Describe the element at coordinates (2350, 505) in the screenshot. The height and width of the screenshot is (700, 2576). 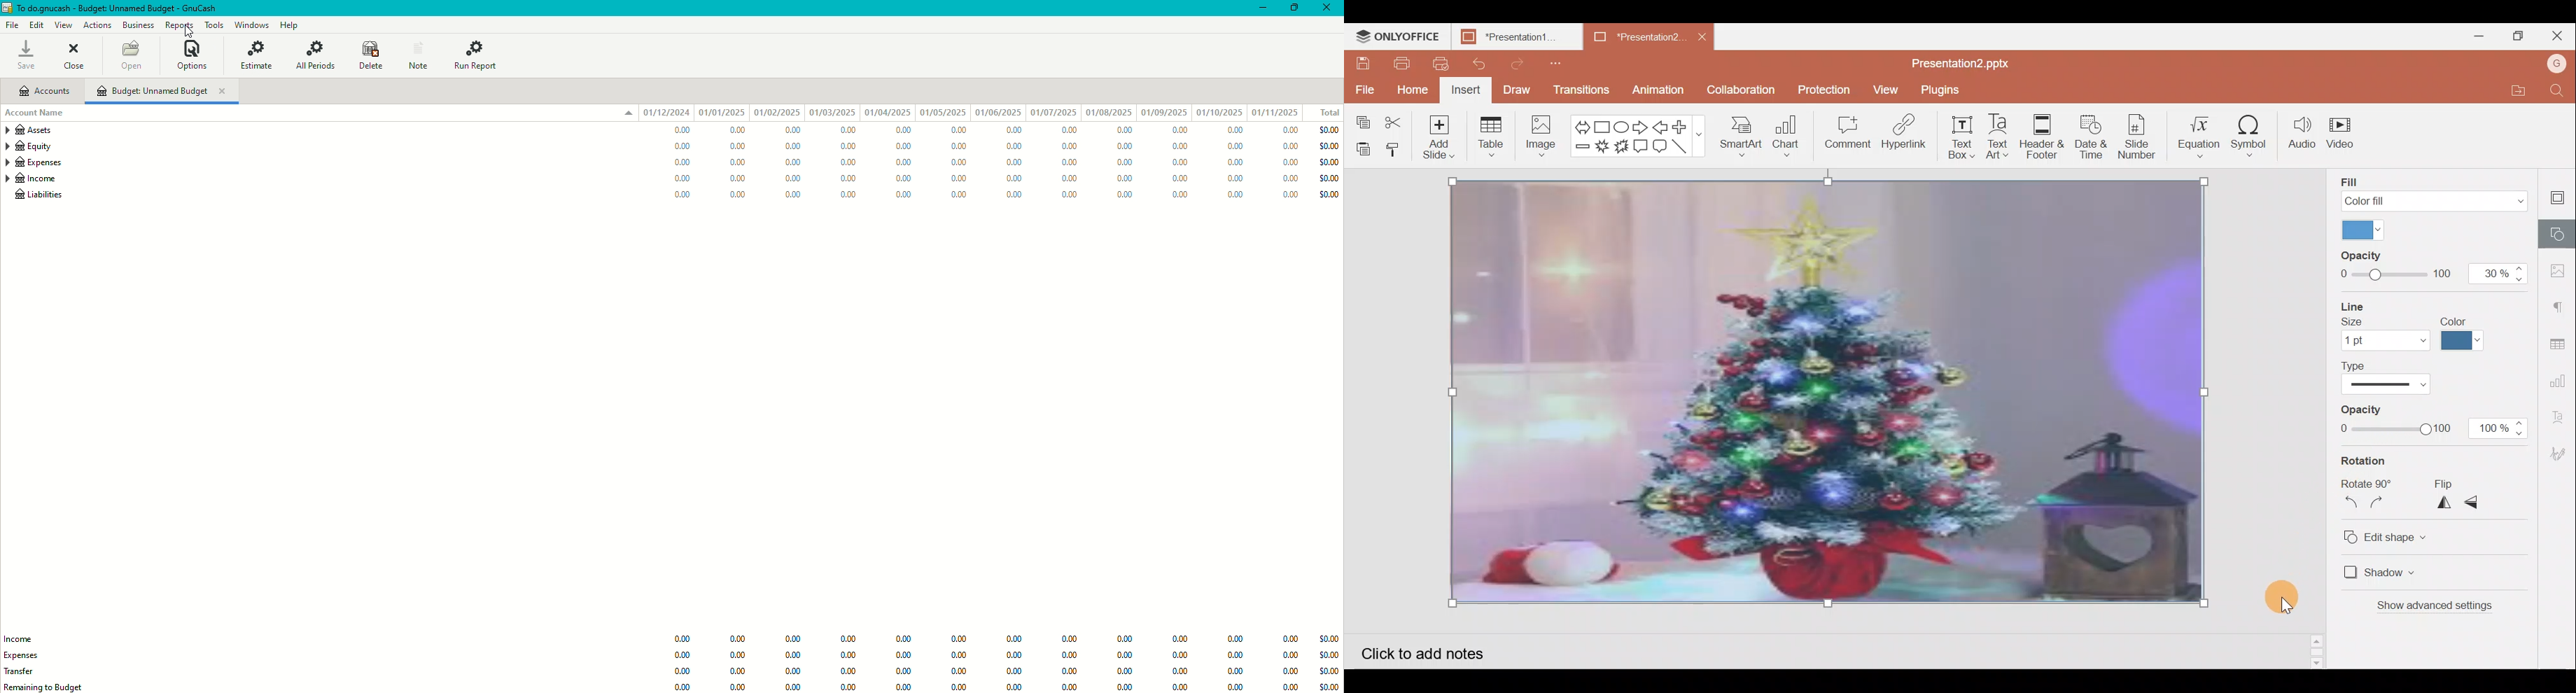
I see `Rotate 90 degrees counterclockwise` at that location.